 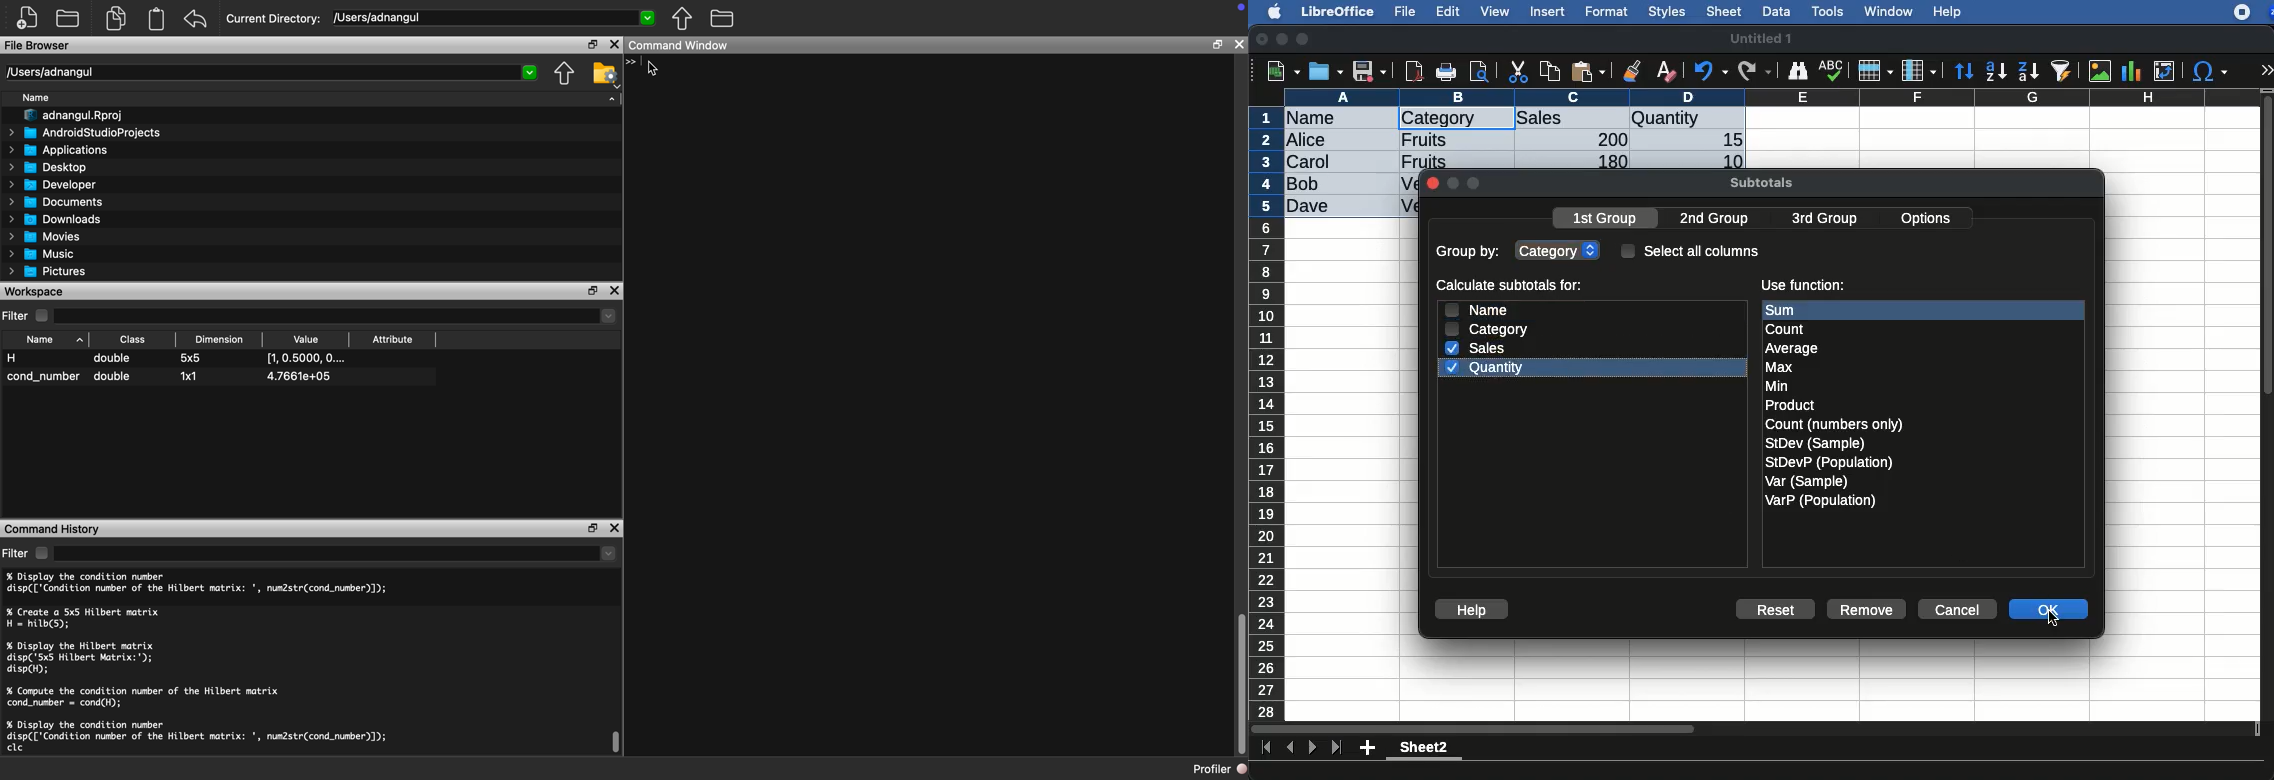 I want to click on 15, so click(x=1727, y=140).